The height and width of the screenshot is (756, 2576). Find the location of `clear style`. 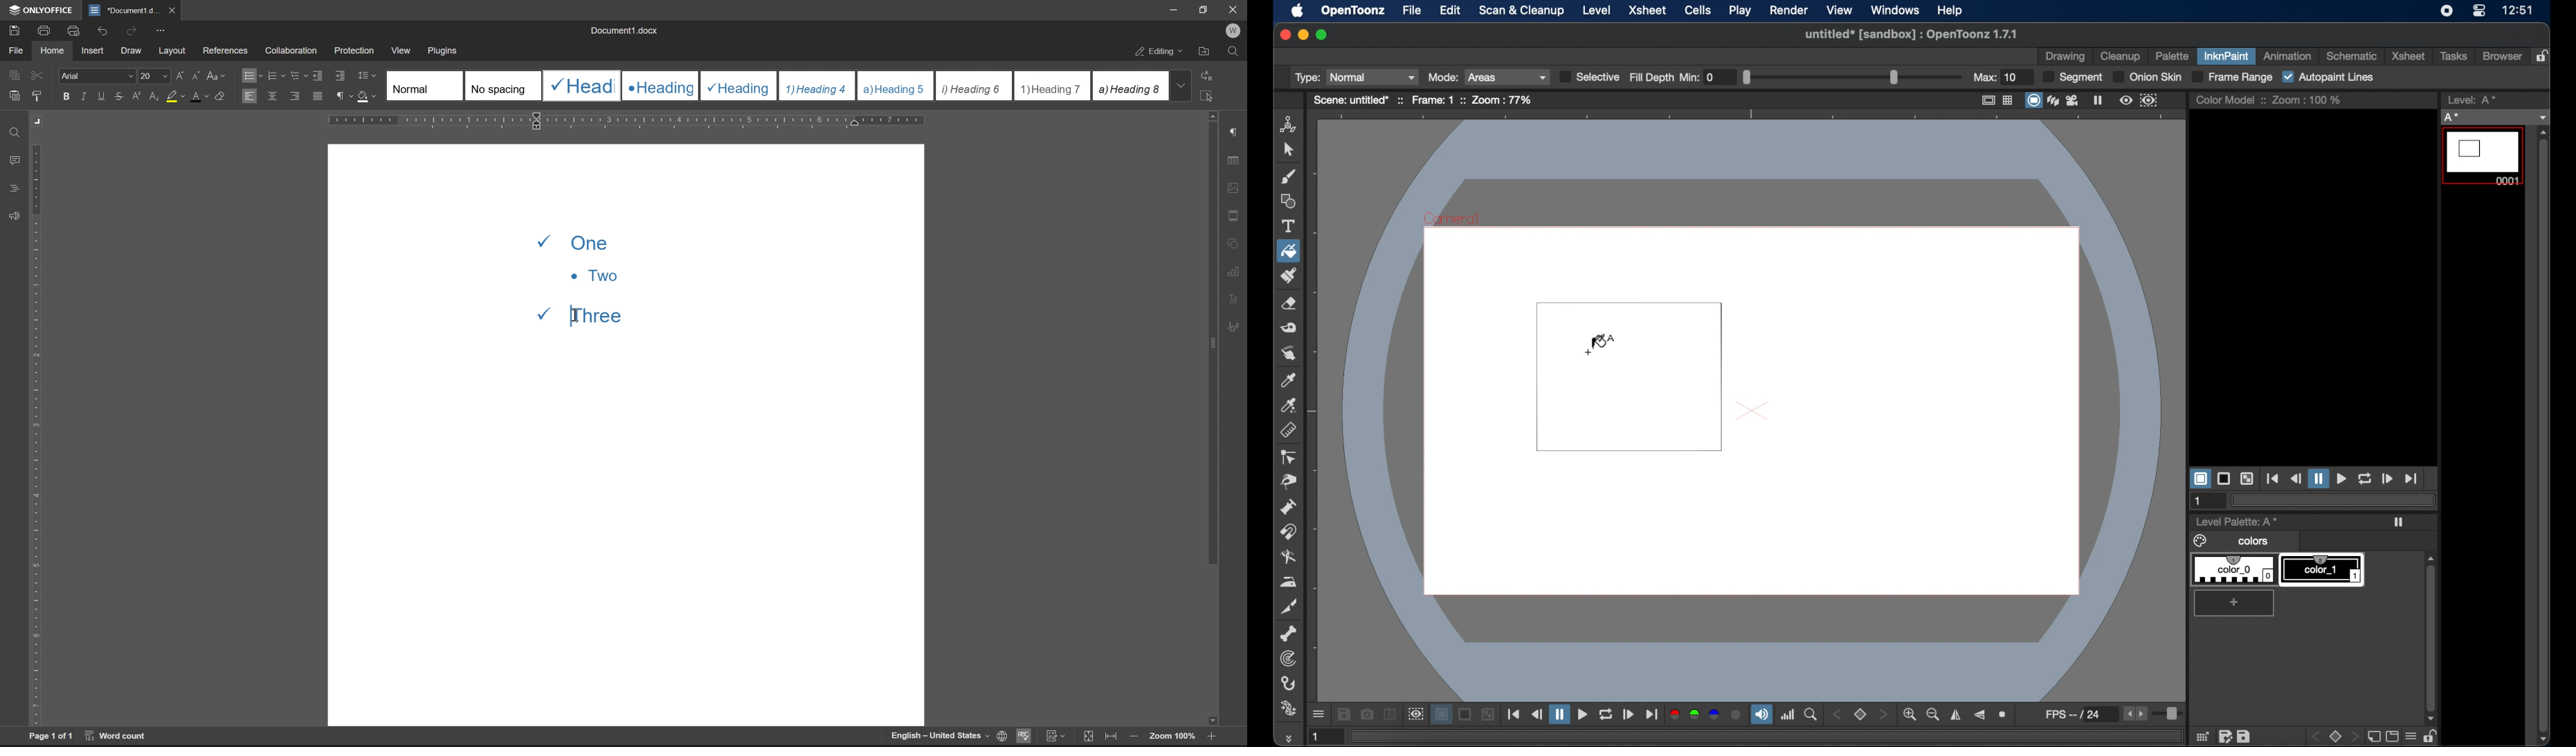

clear style is located at coordinates (221, 94).